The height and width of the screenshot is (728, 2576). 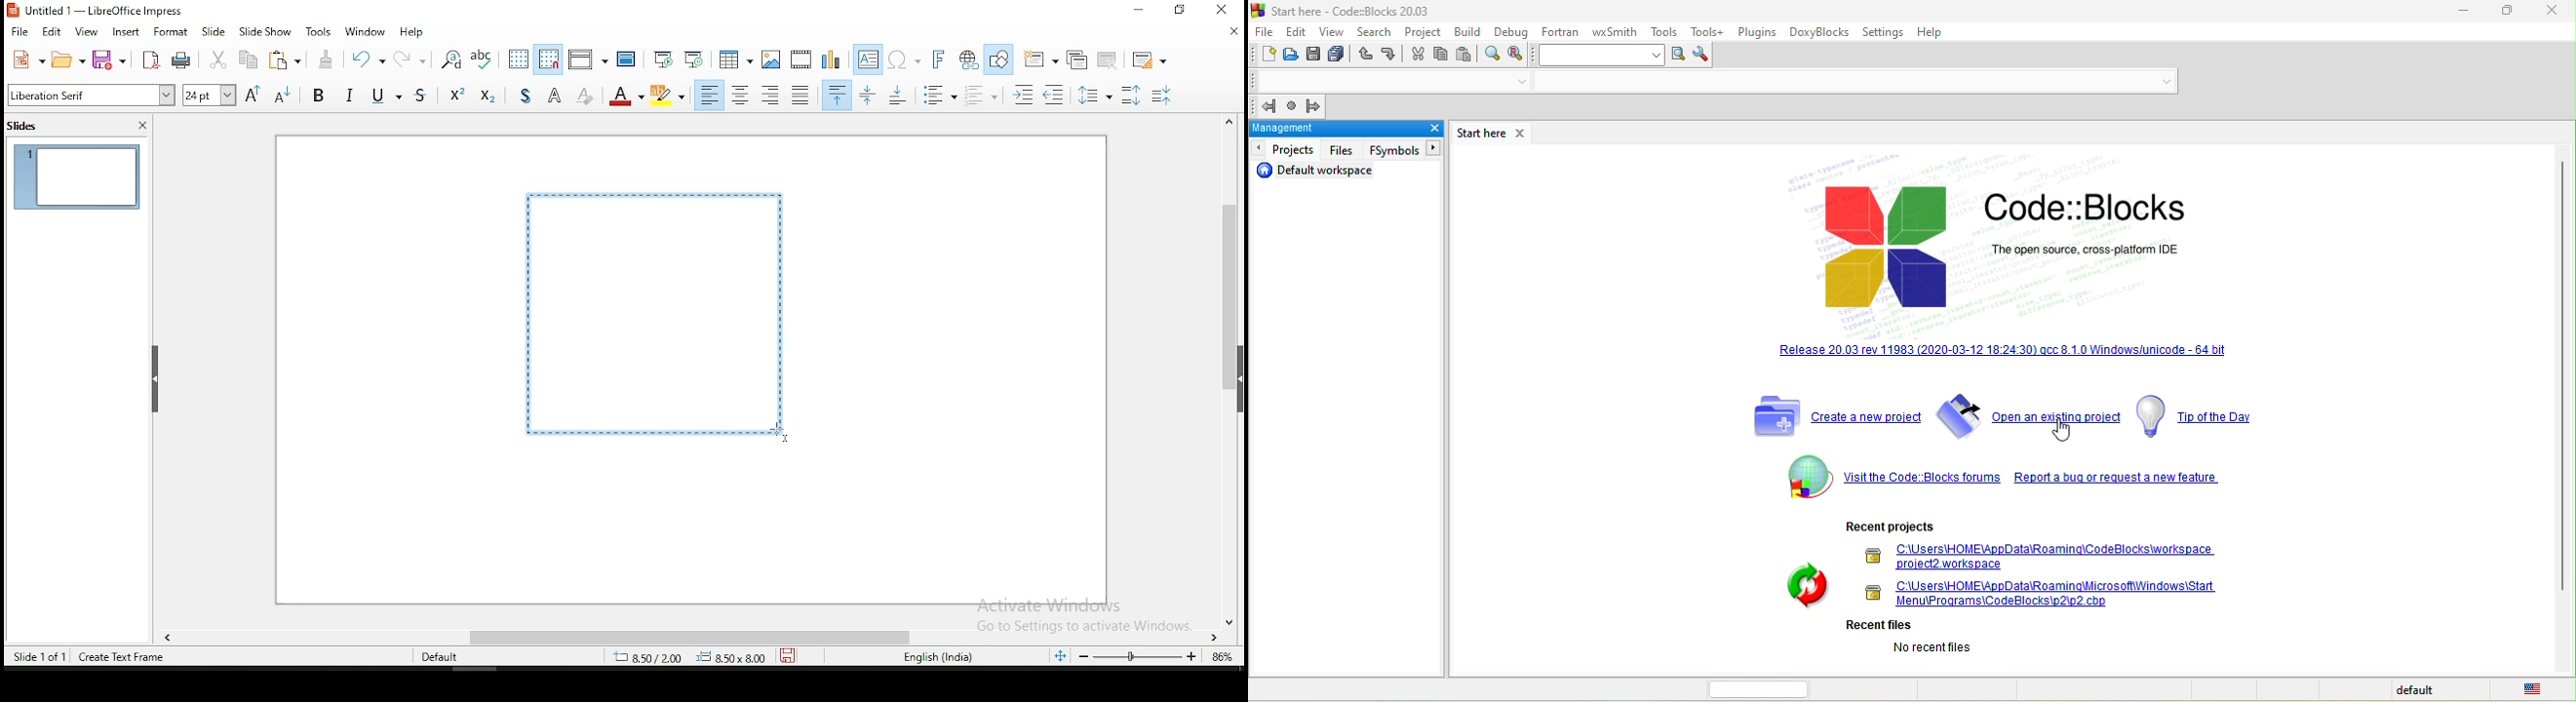 What do you see at coordinates (1109, 58) in the screenshot?
I see `delete slide` at bounding box center [1109, 58].